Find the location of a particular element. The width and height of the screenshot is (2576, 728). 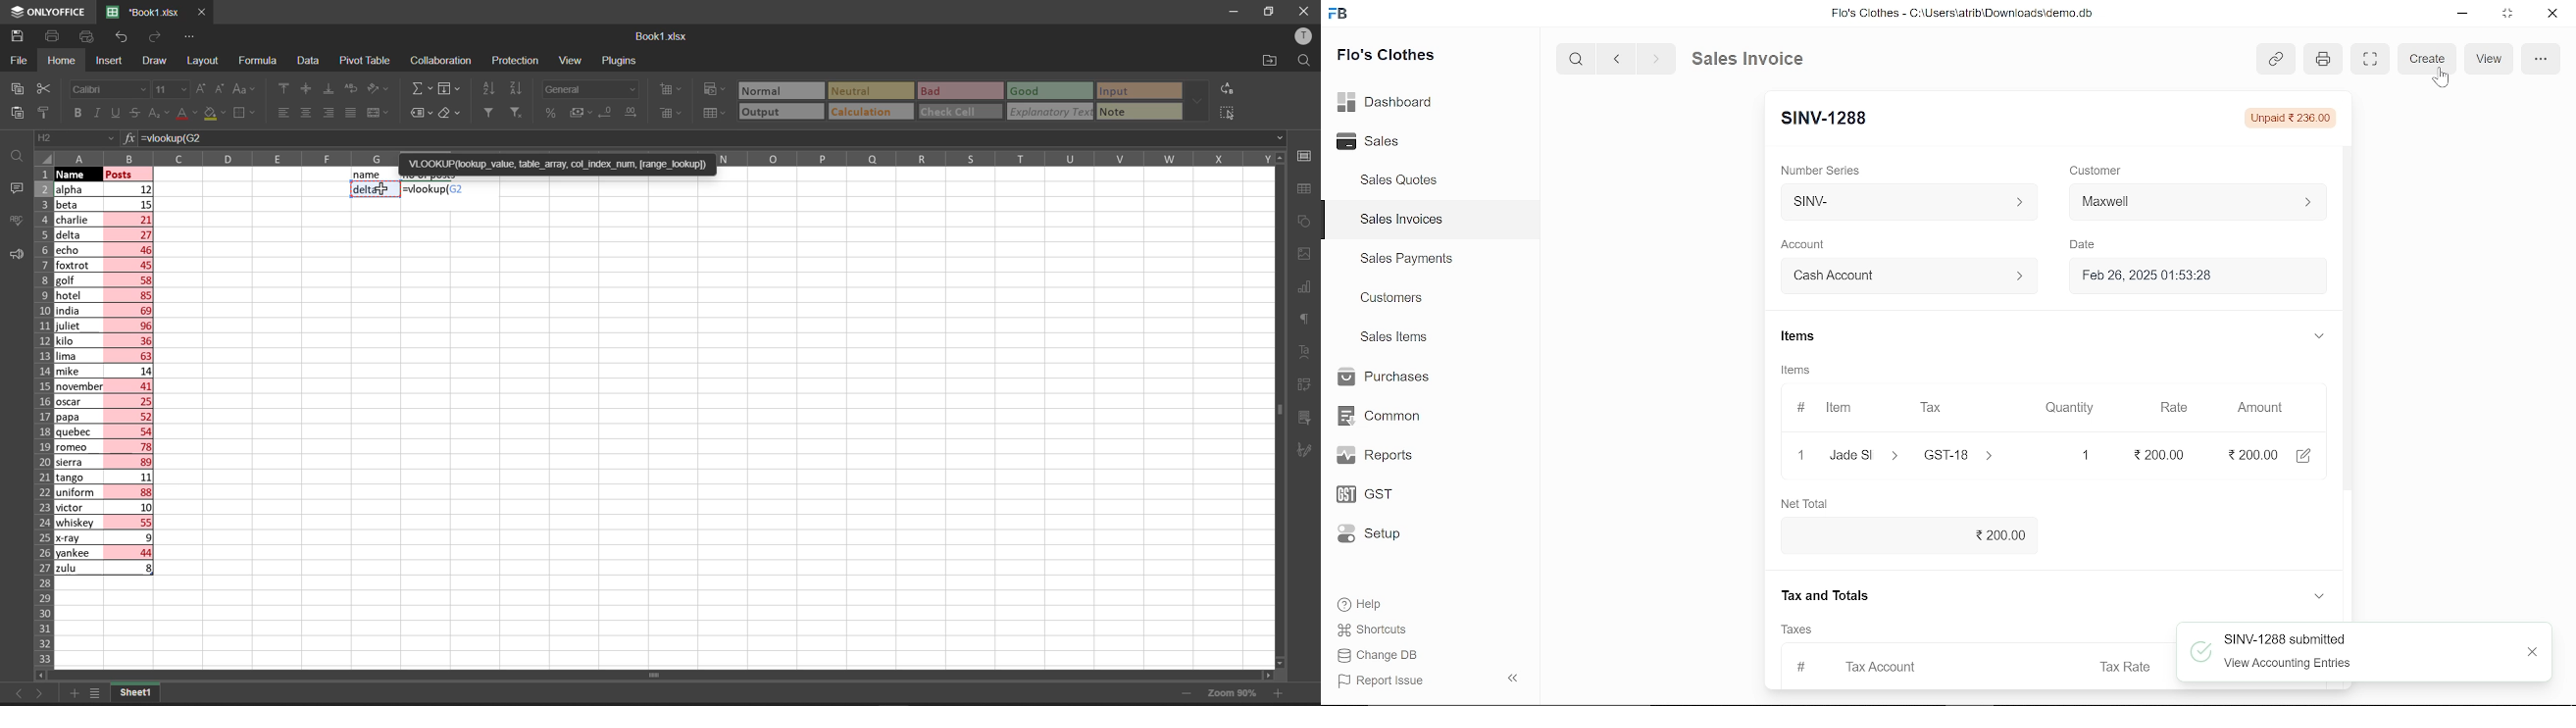

cell address is located at coordinates (74, 139).